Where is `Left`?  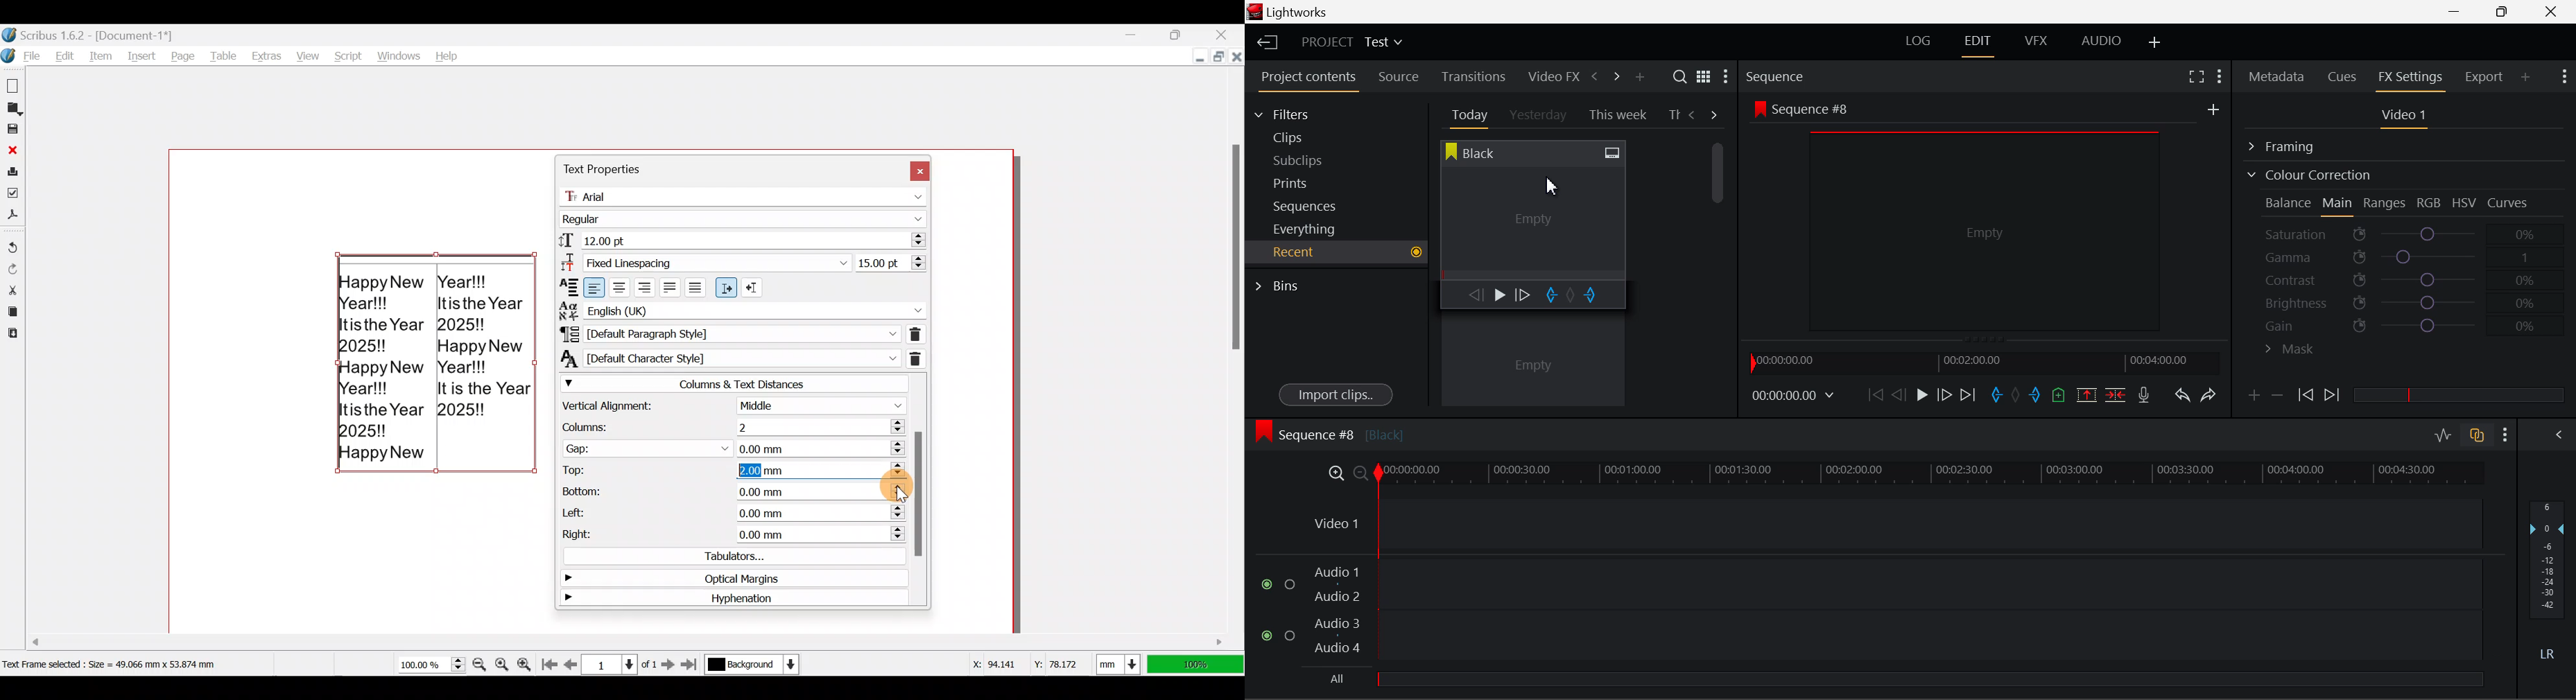
Left is located at coordinates (728, 512).